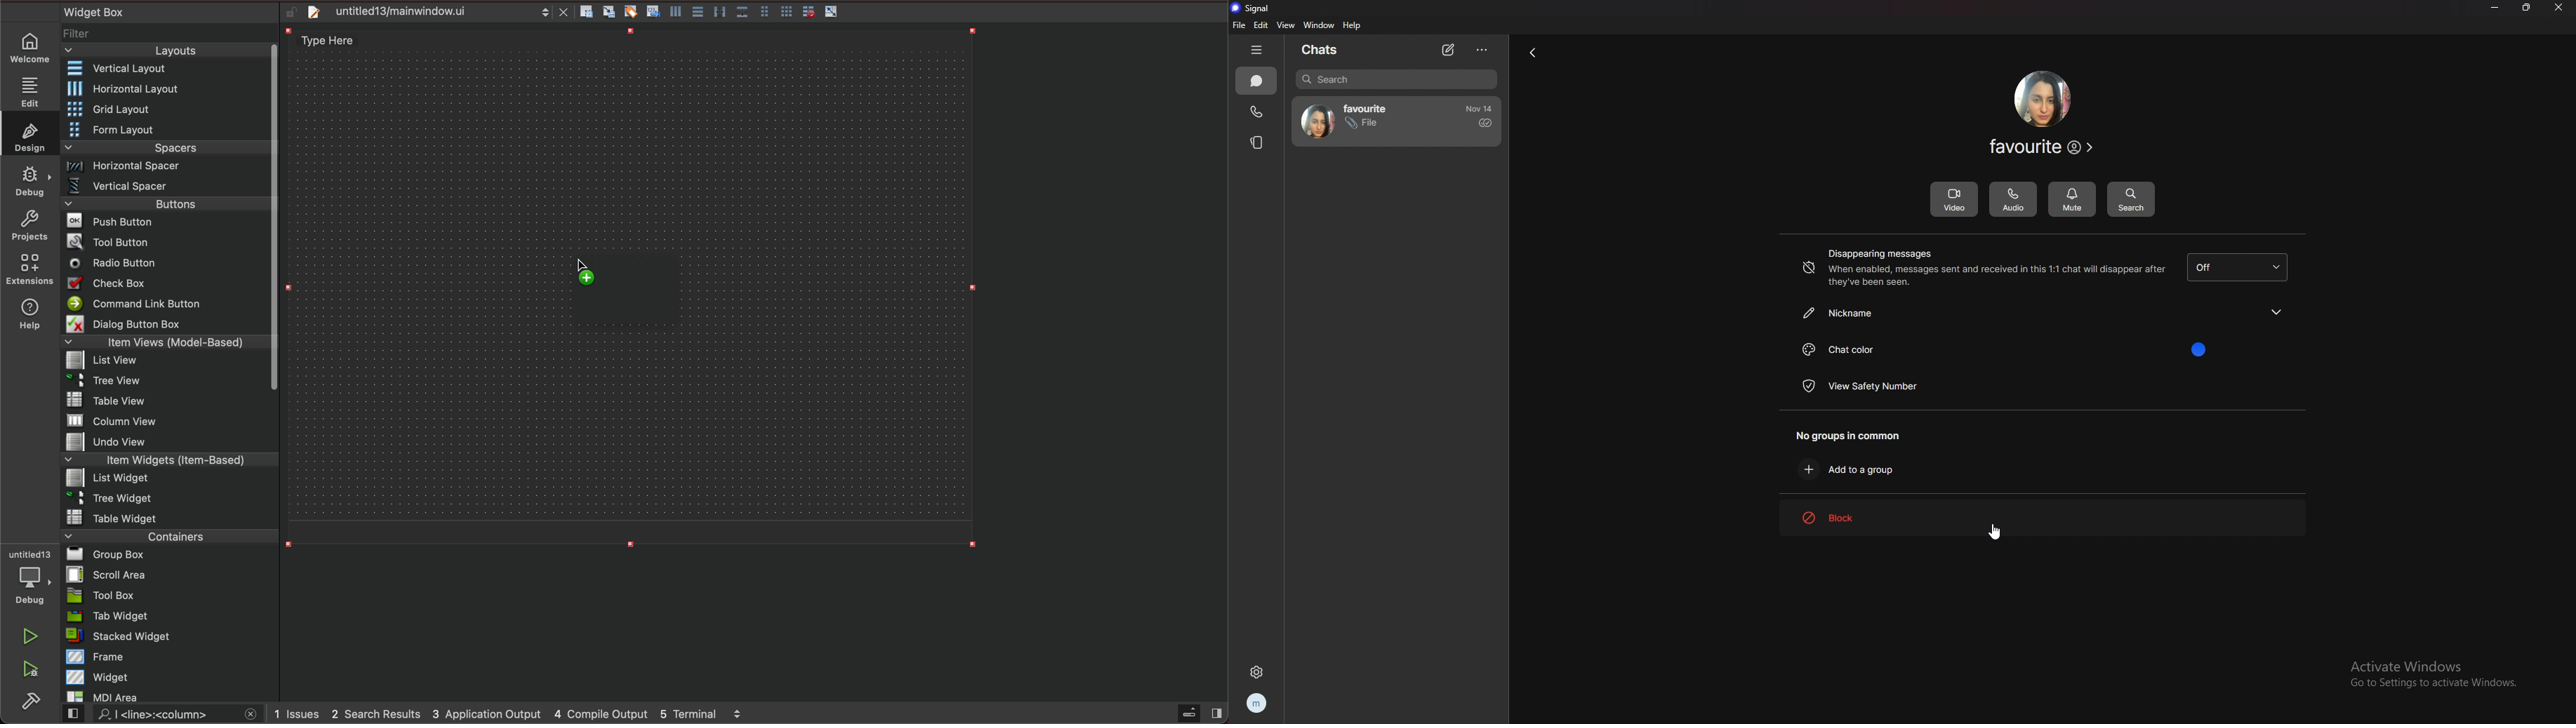  What do you see at coordinates (1254, 142) in the screenshot?
I see `stories` at bounding box center [1254, 142].